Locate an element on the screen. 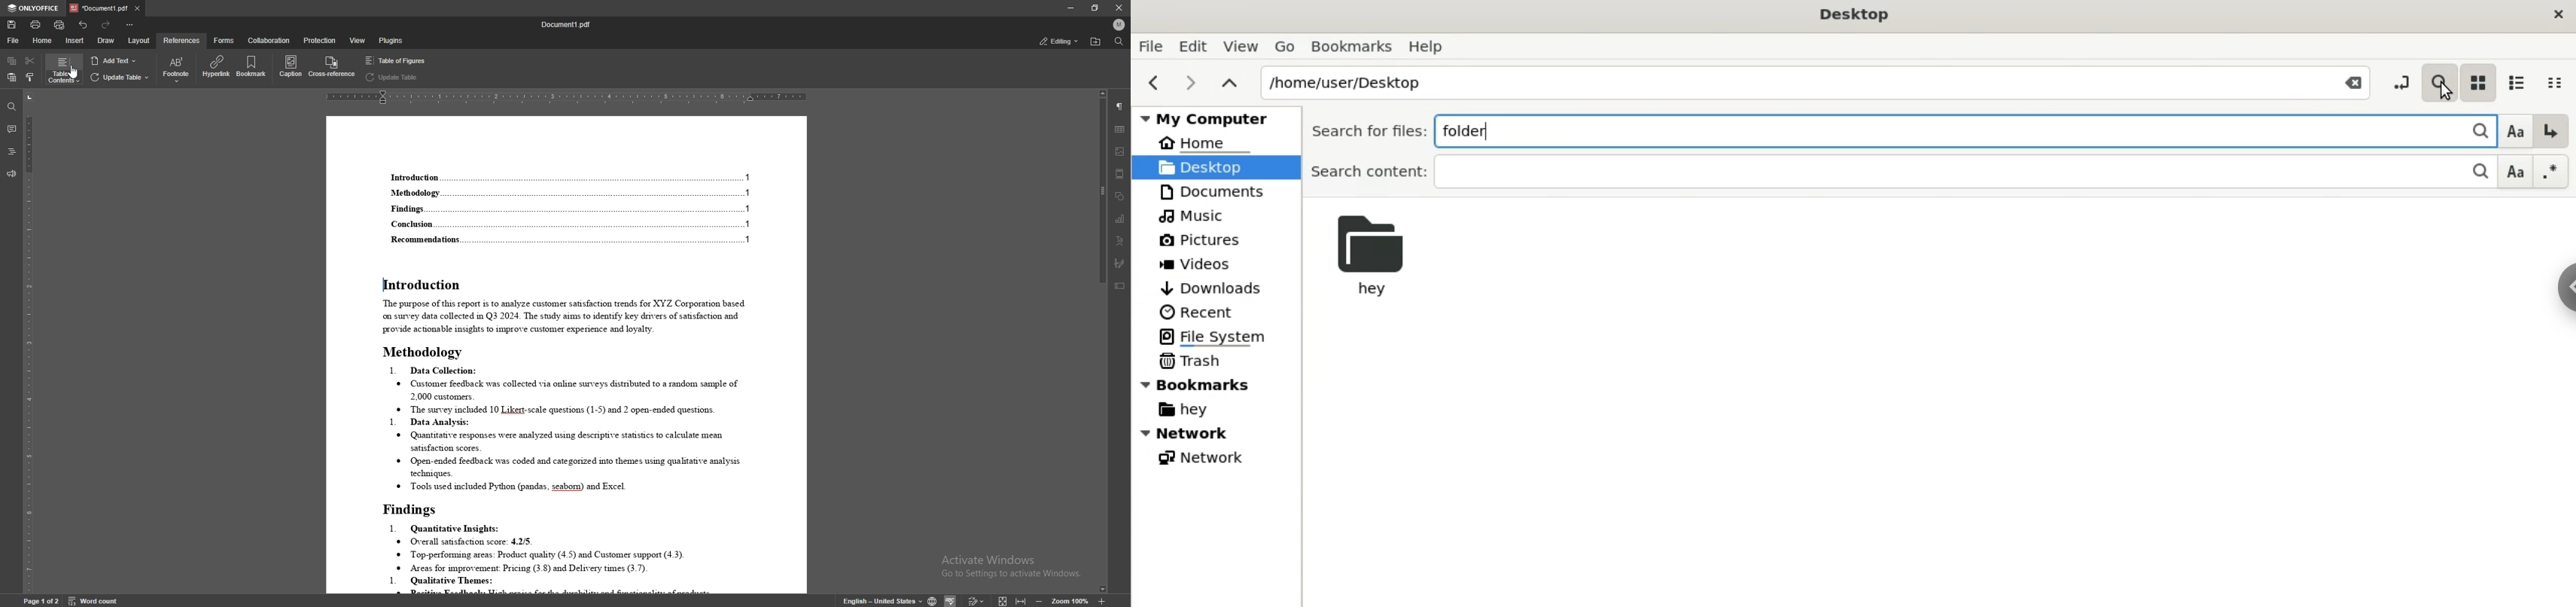  Cursor is located at coordinates (2442, 94).